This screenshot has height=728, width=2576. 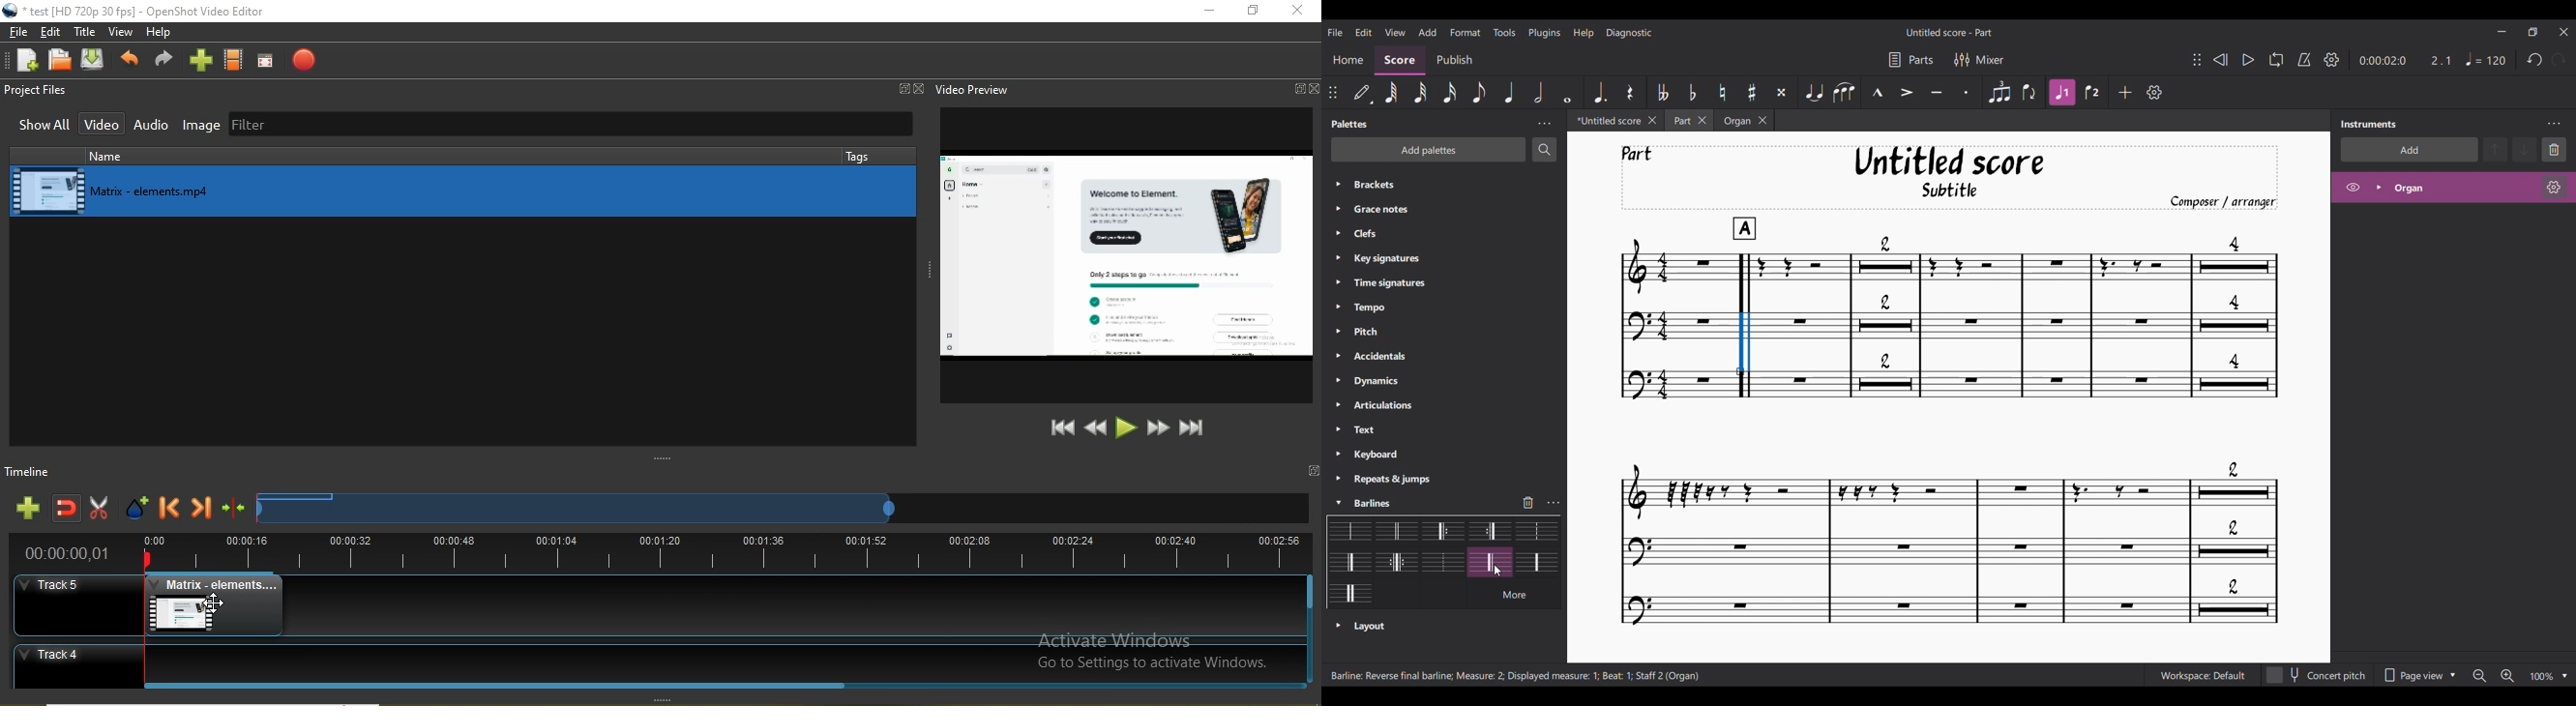 What do you see at coordinates (2453, 187) in the screenshot?
I see `Highlighted after current selection` at bounding box center [2453, 187].